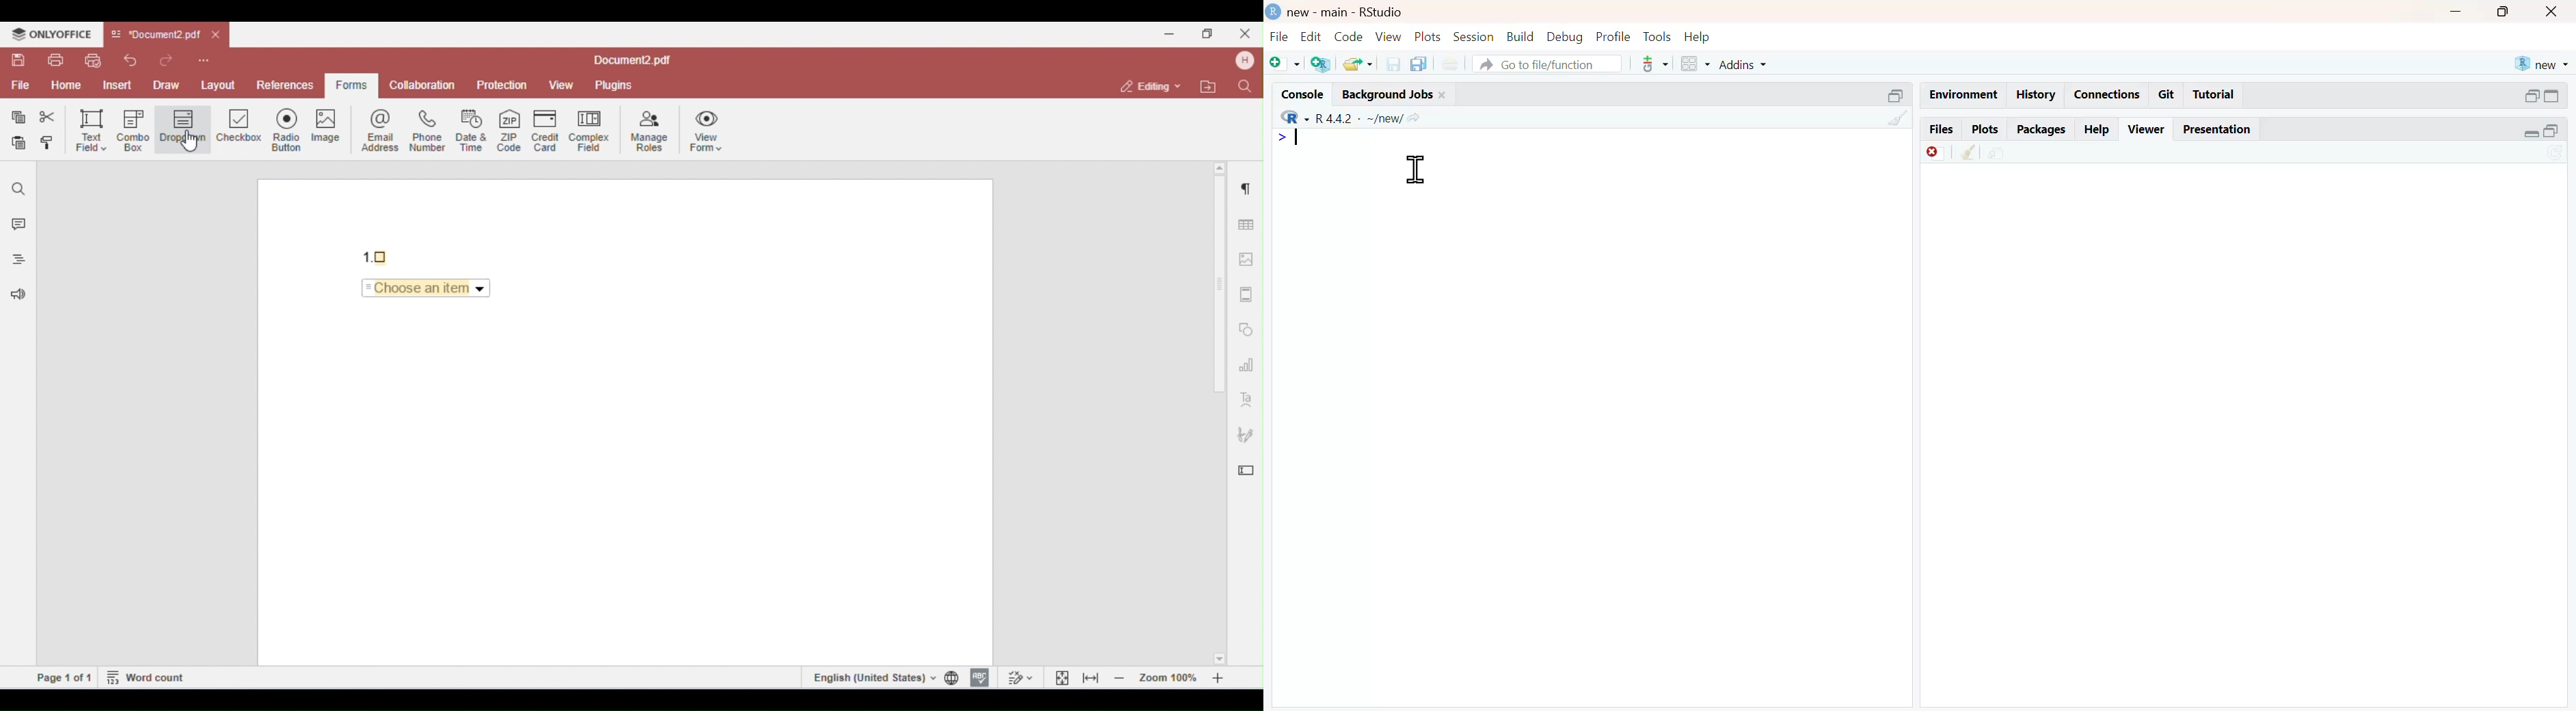 The height and width of the screenshot is (728, 2576). What do you see at coordinates (2110, 94) in the screenshot?
I see `connections` at bounding box center [2110, 94].